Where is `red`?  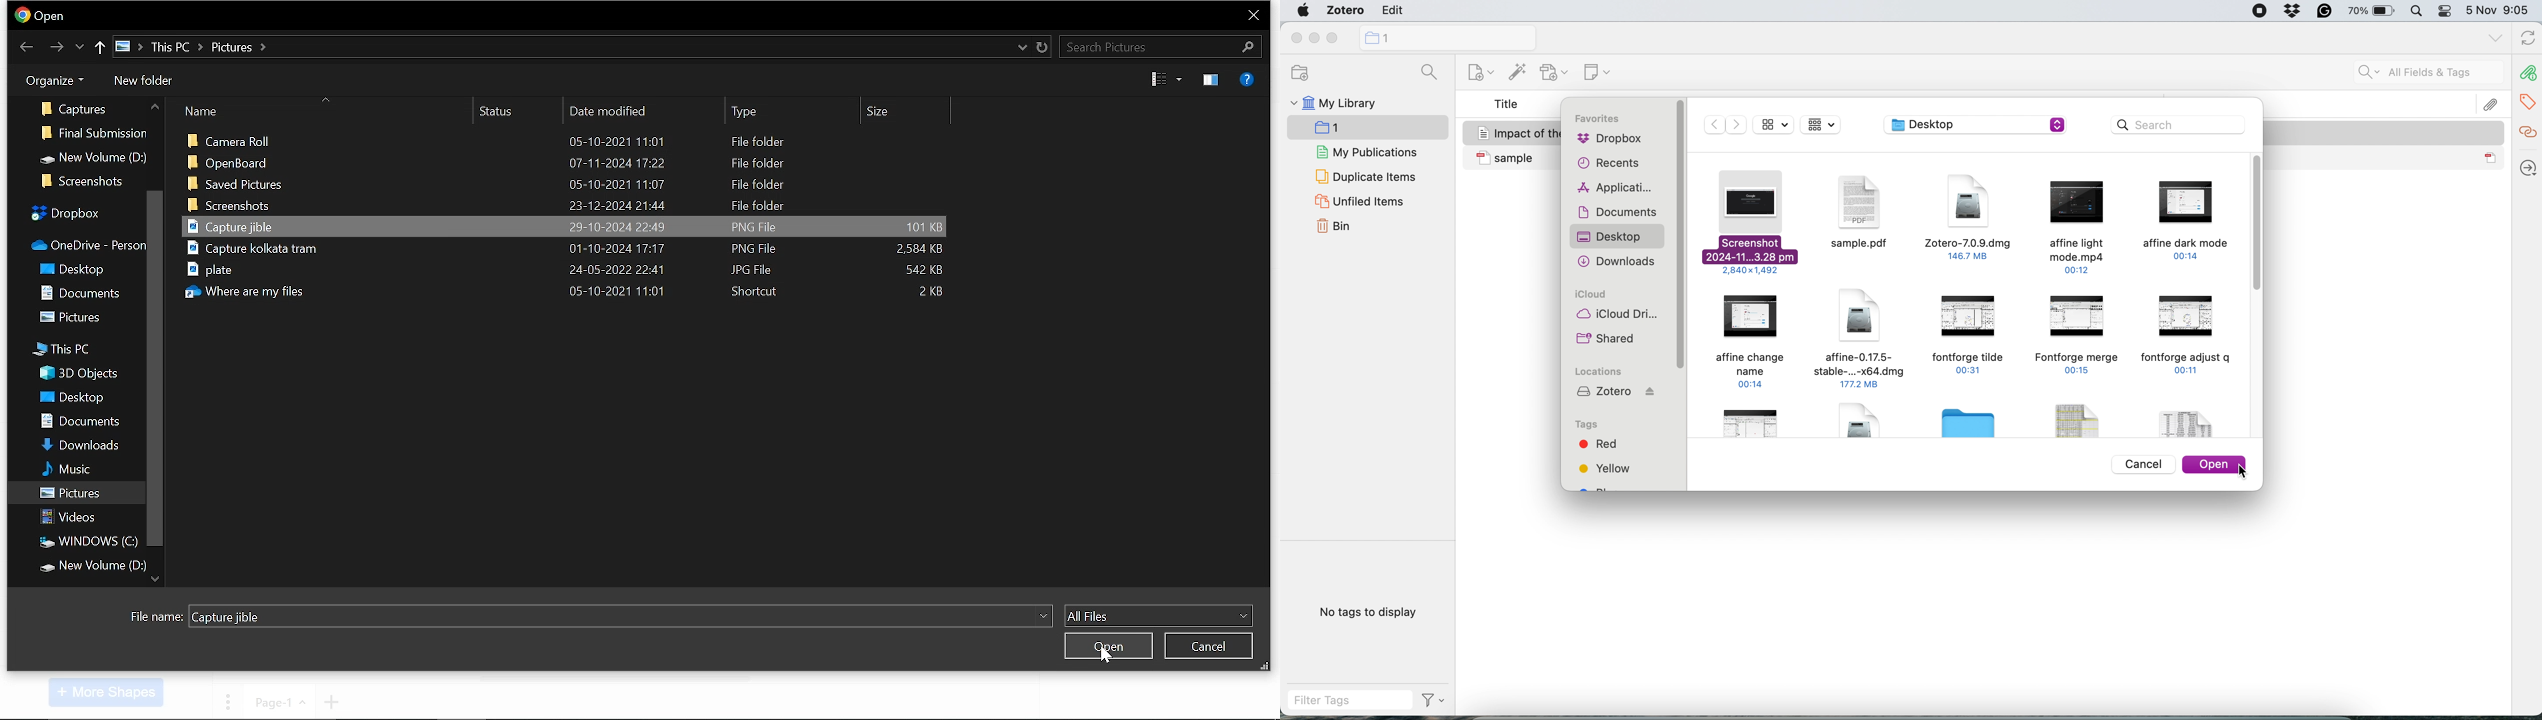
red is located at coordinates (1599, 443).